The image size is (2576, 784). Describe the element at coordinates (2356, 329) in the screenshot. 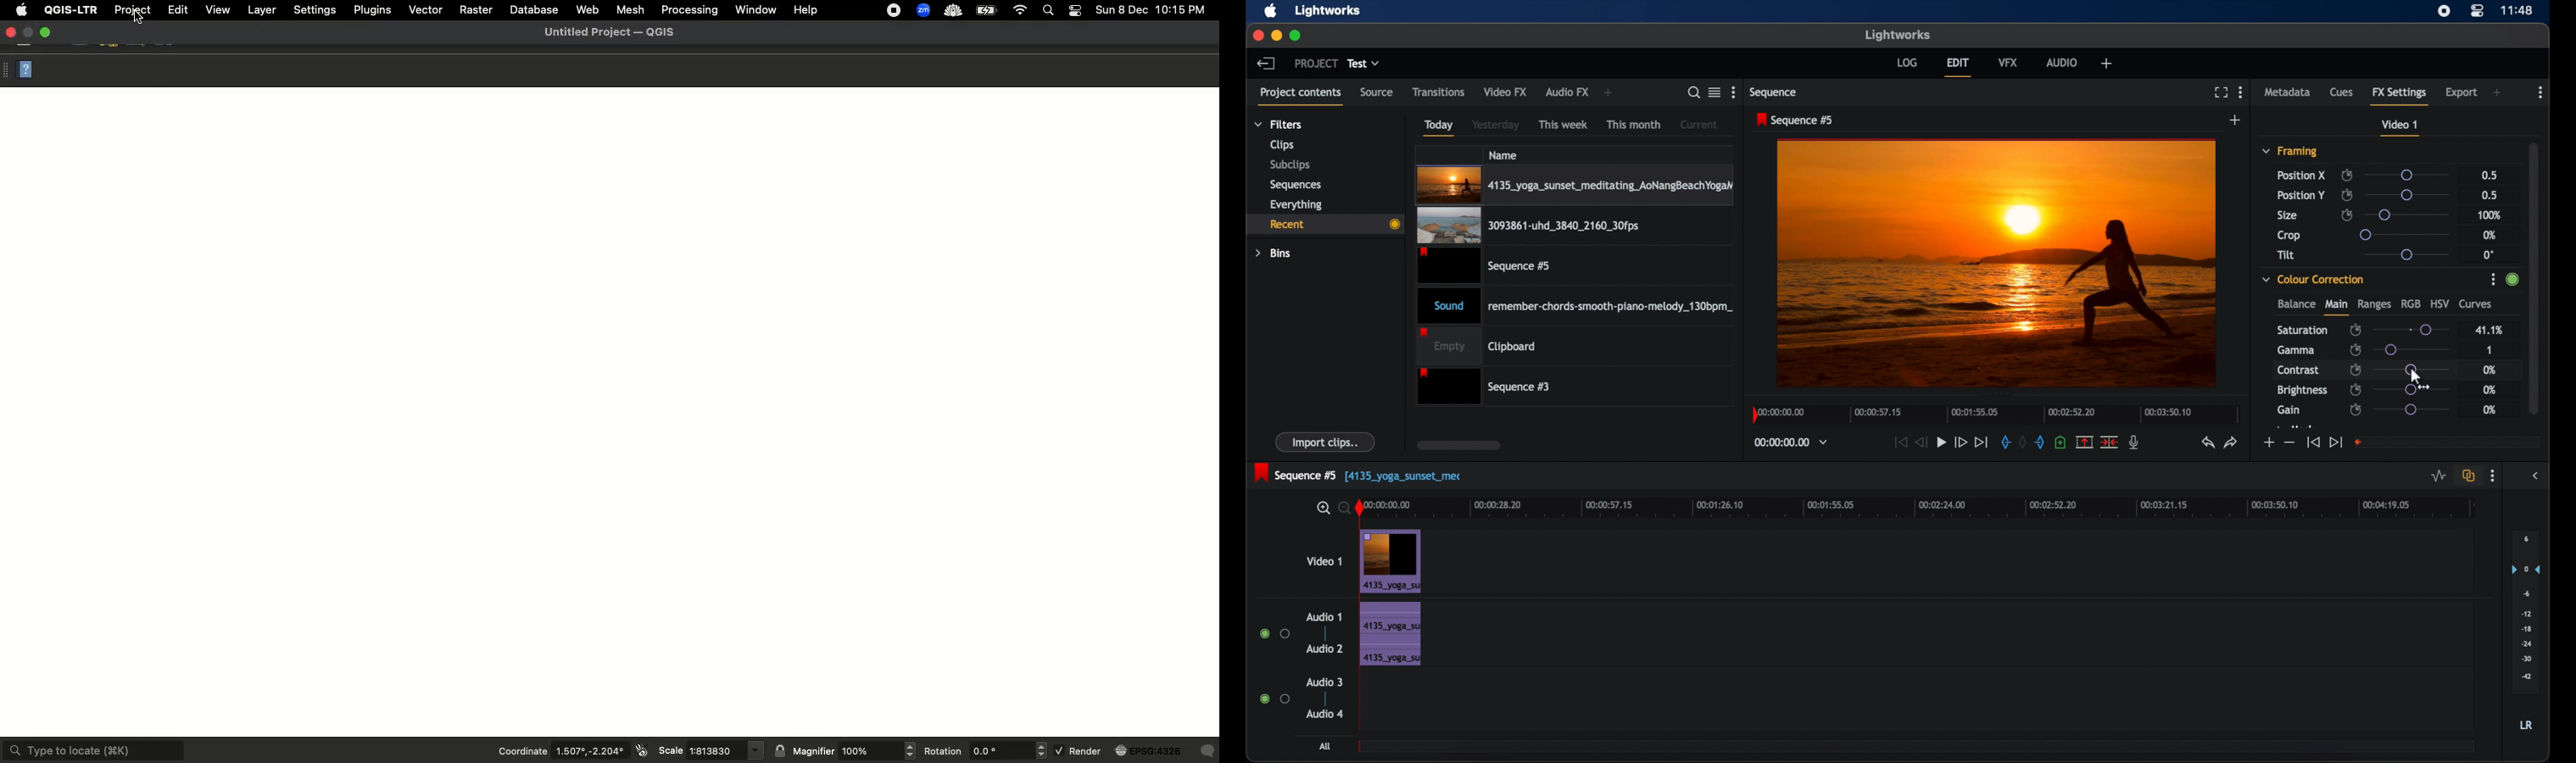

I see `enable/disbale keyframes` at that location.